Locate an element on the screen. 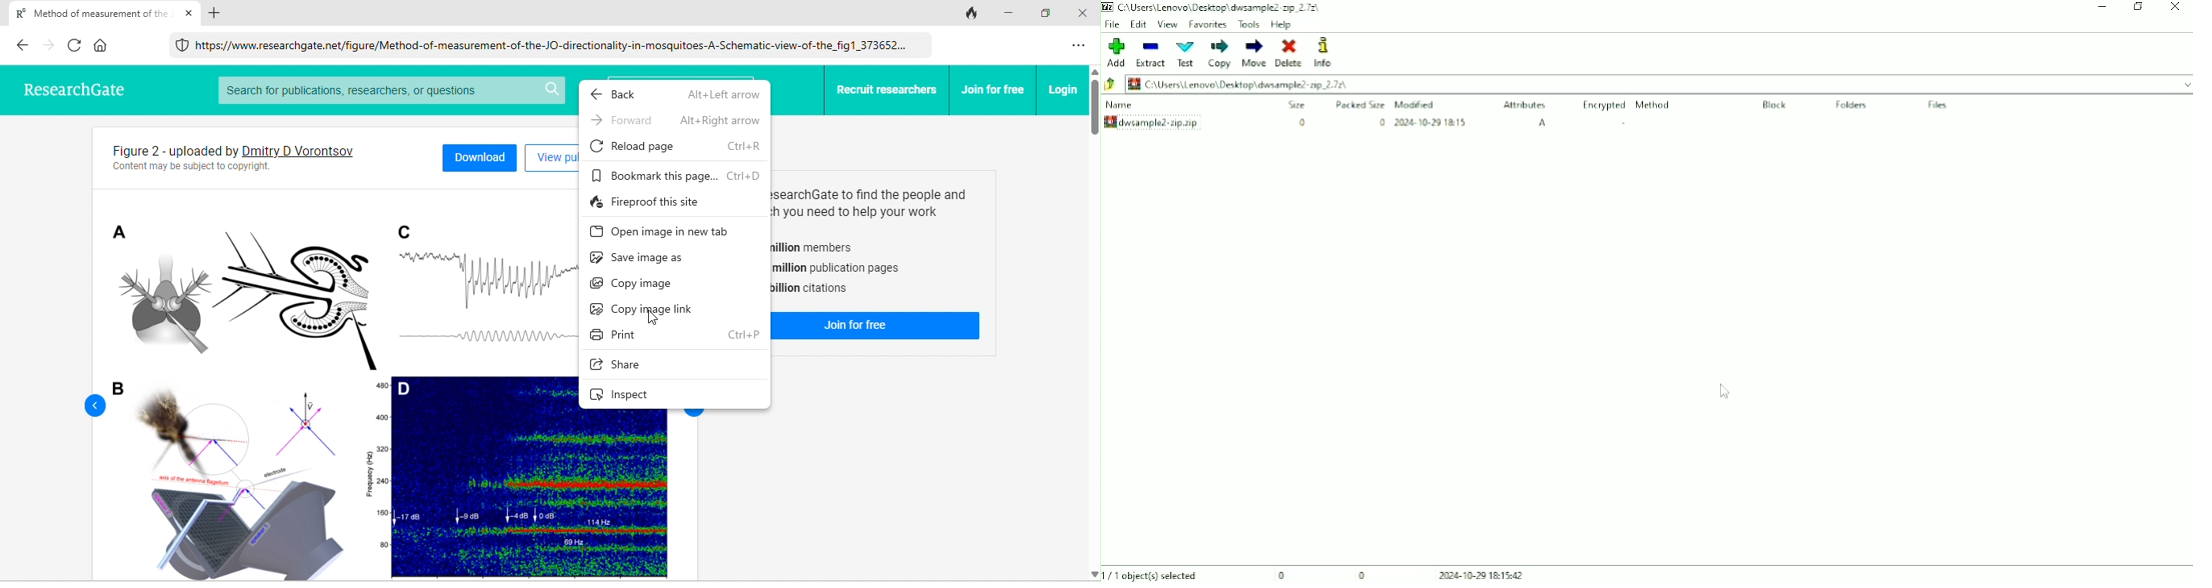  download is located at coordinates (480, 156).